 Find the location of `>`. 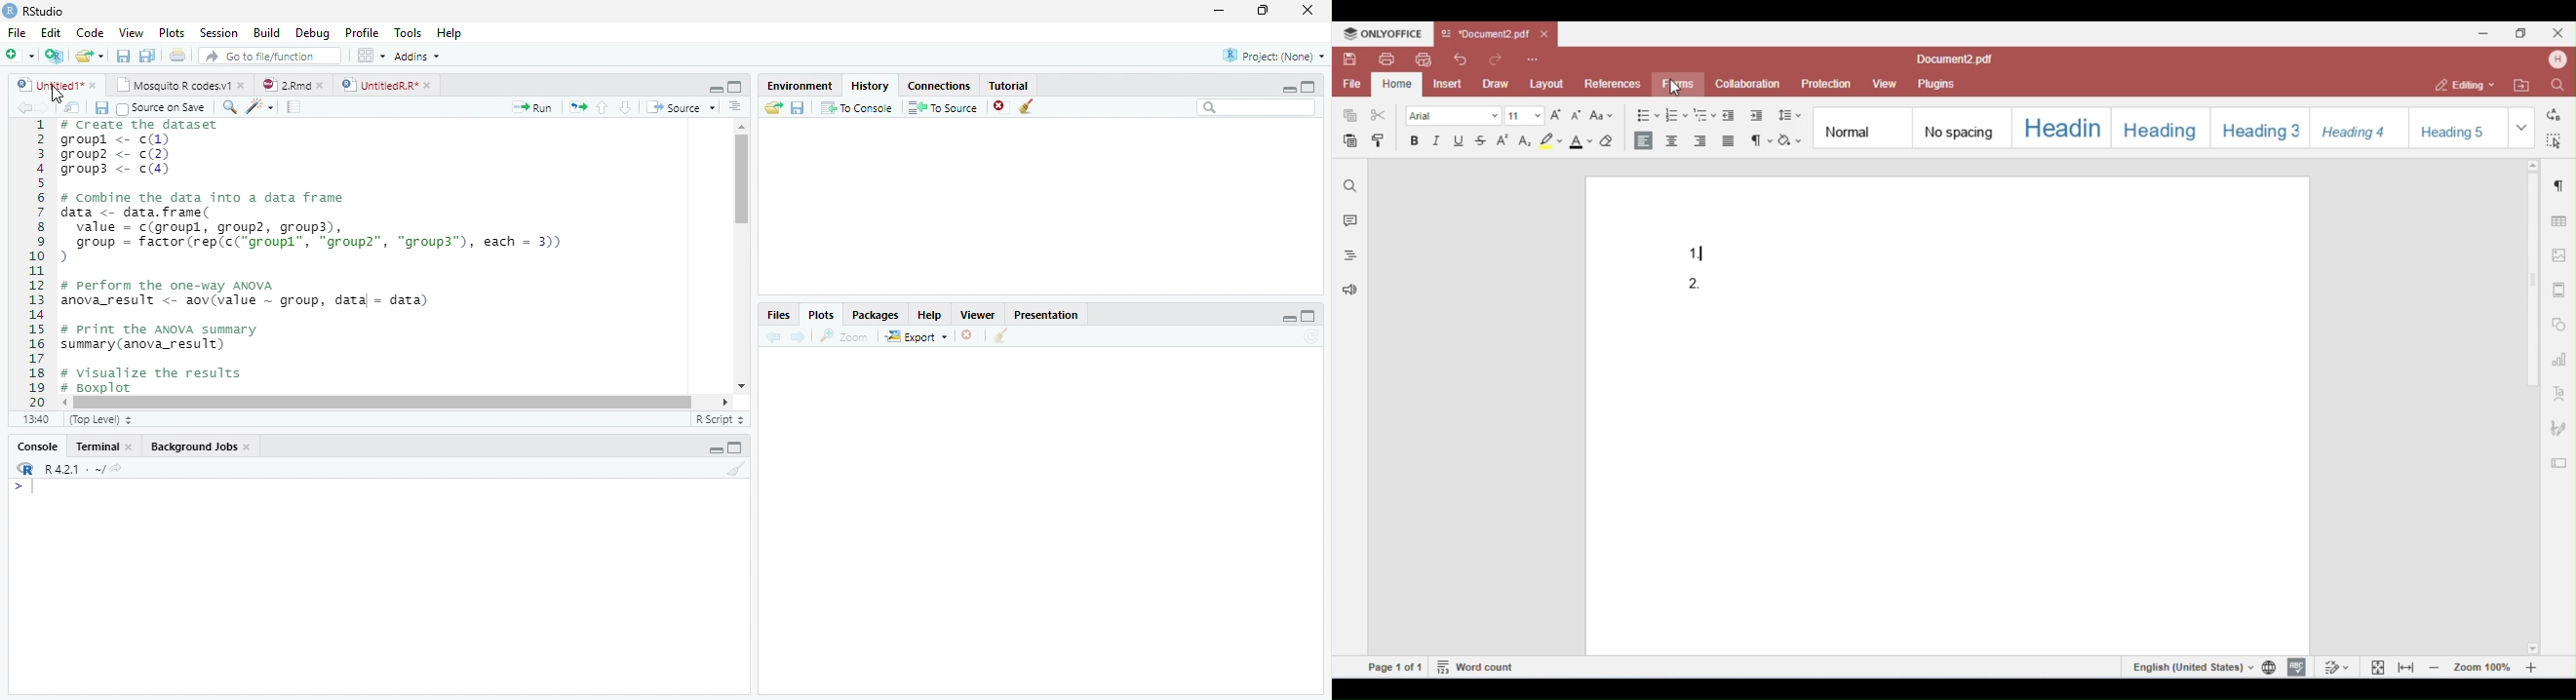

> is located at coordinates (14, 487).